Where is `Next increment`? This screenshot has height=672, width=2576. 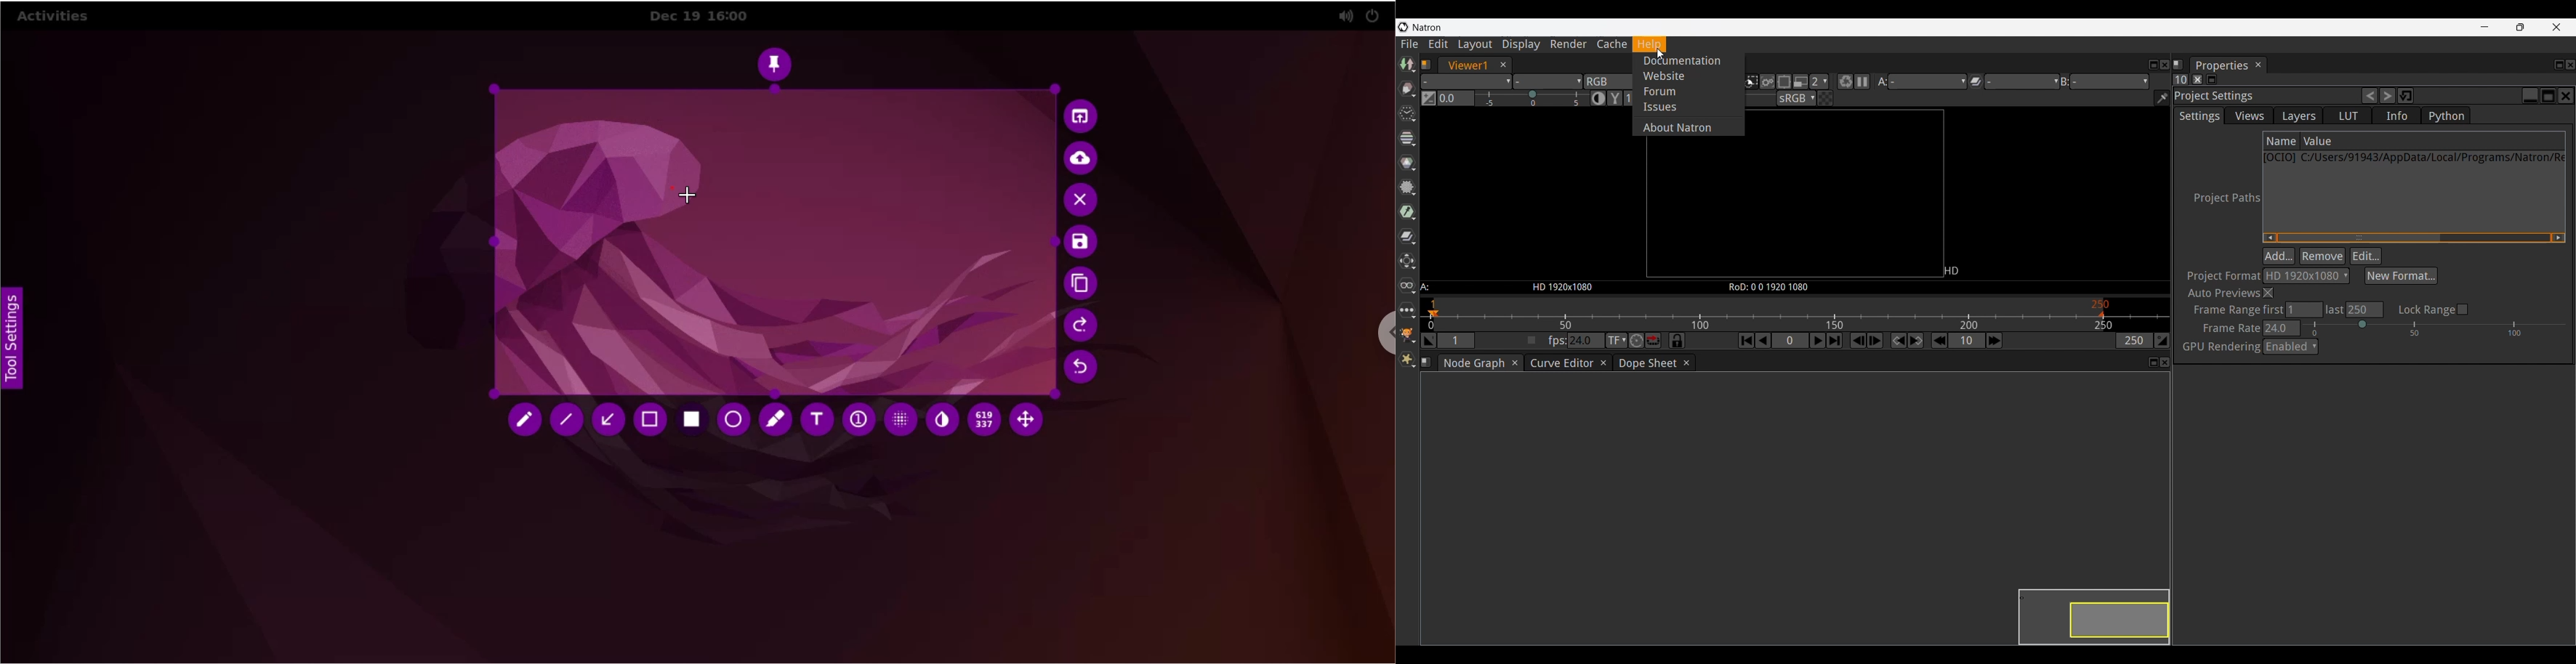
Next increment is located at coordinates (1994, 341).